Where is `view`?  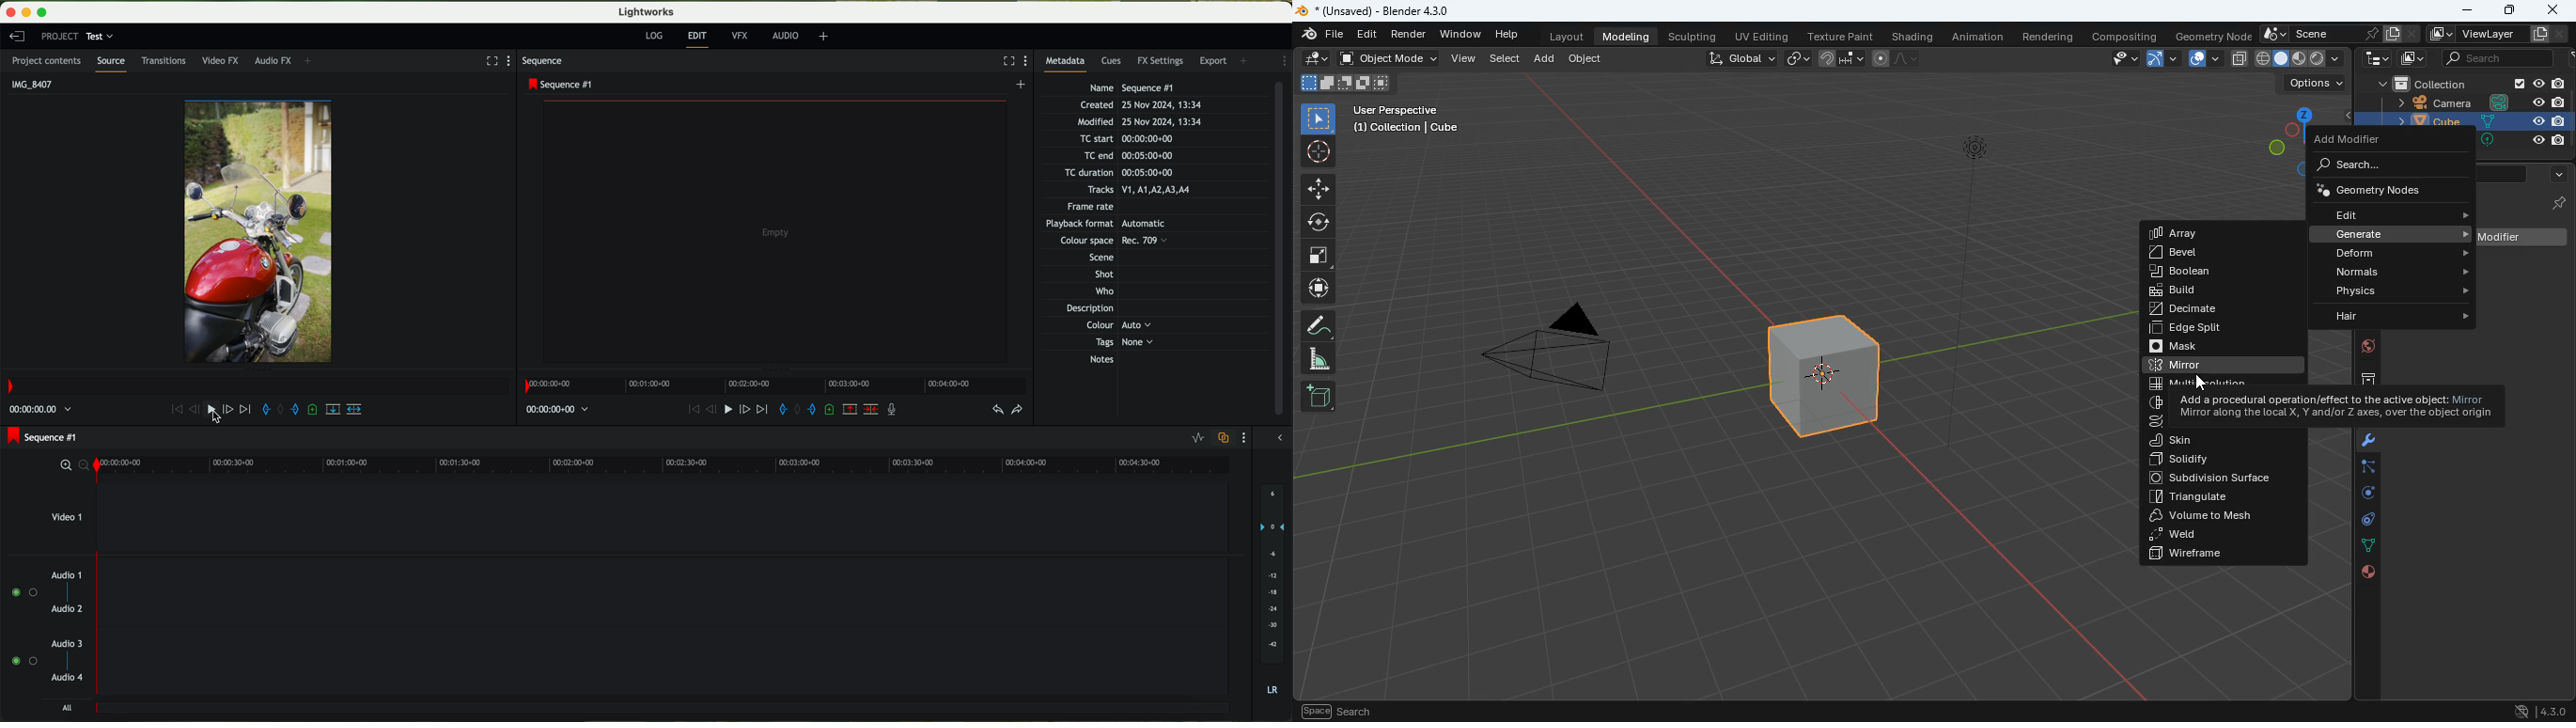 view is located at coordinates (1465, 59).